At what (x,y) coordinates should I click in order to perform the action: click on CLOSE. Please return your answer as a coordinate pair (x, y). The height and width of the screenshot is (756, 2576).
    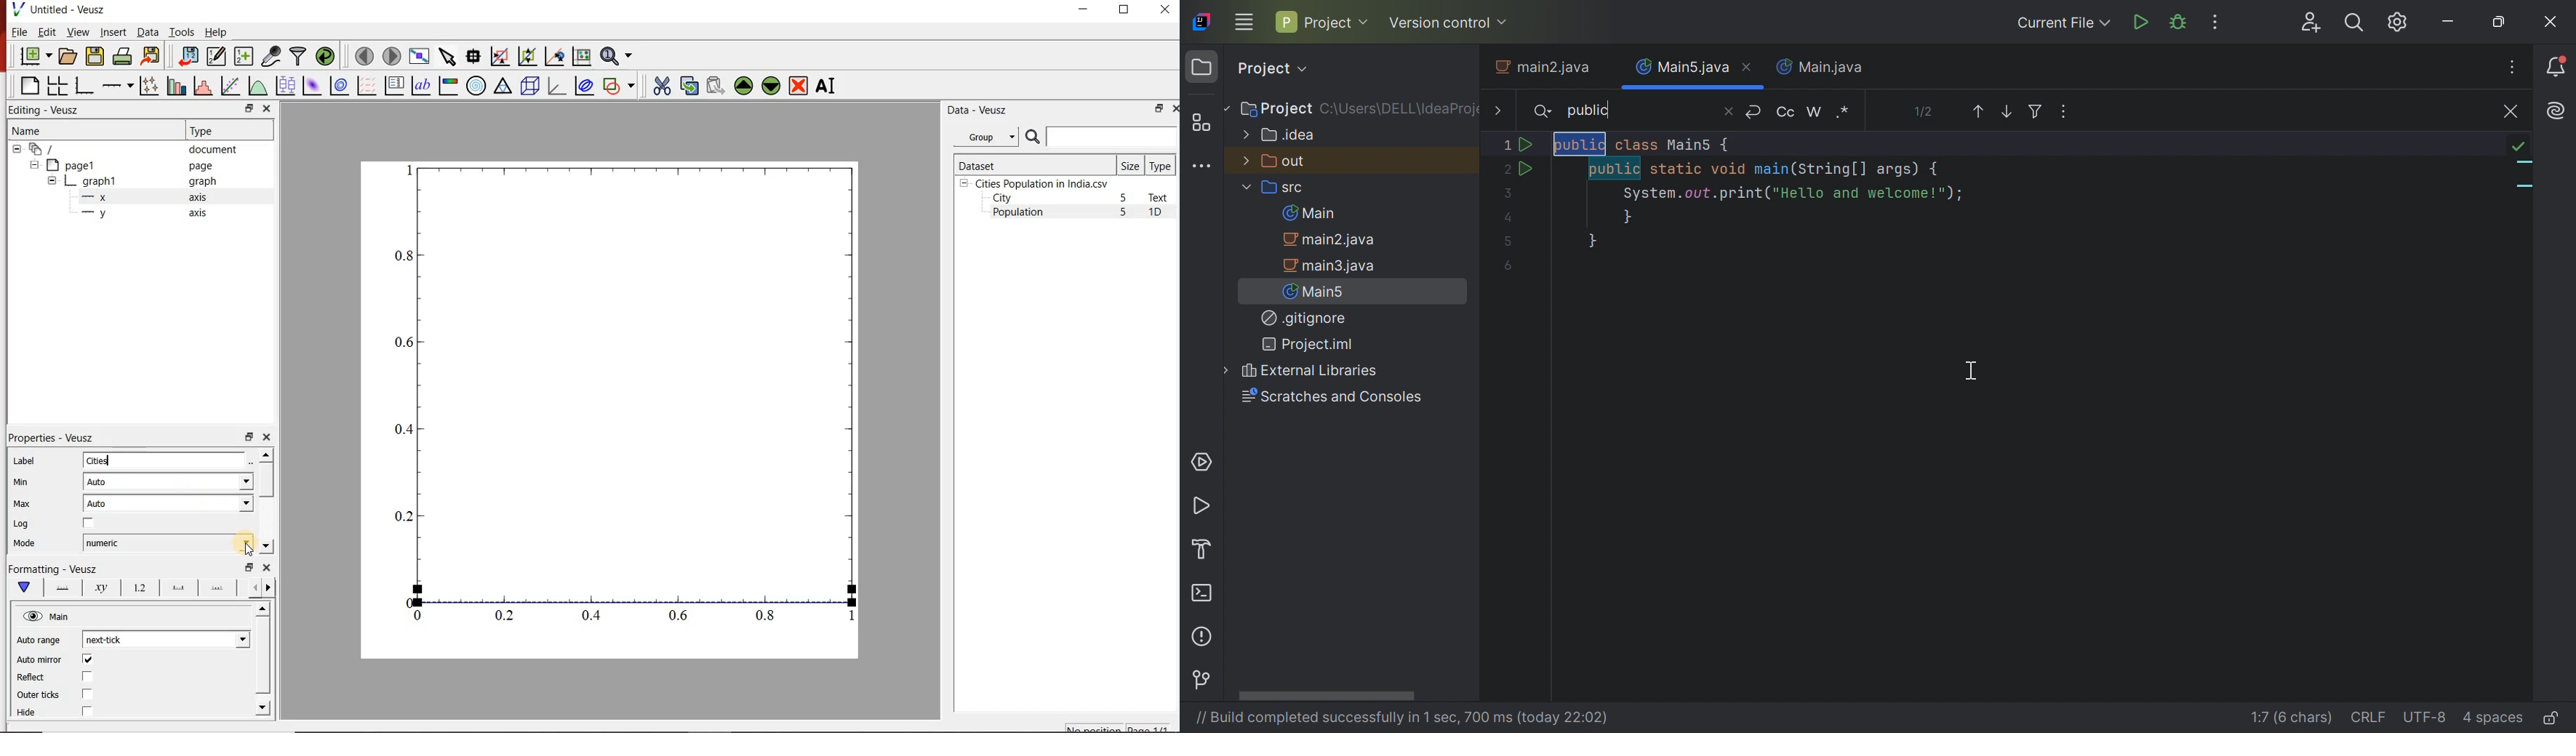
    Looking at the image, I should click on (1164, 11).